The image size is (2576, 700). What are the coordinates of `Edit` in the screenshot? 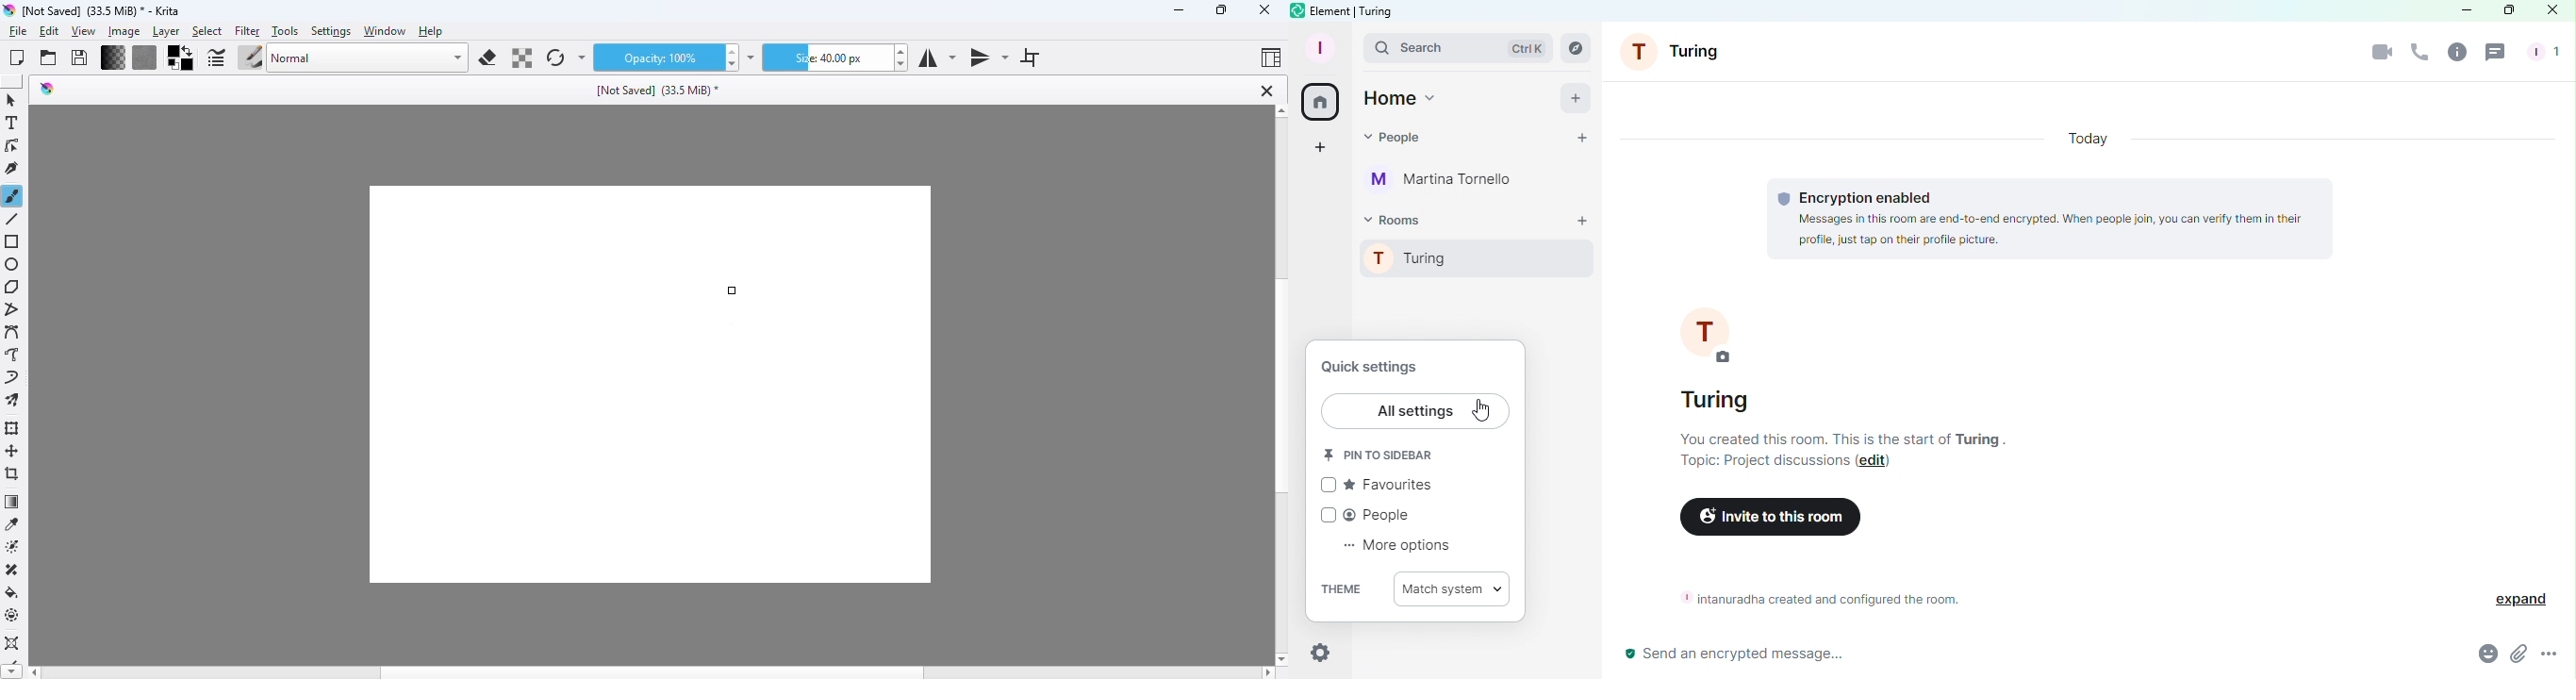 It's located at (1876, 464).